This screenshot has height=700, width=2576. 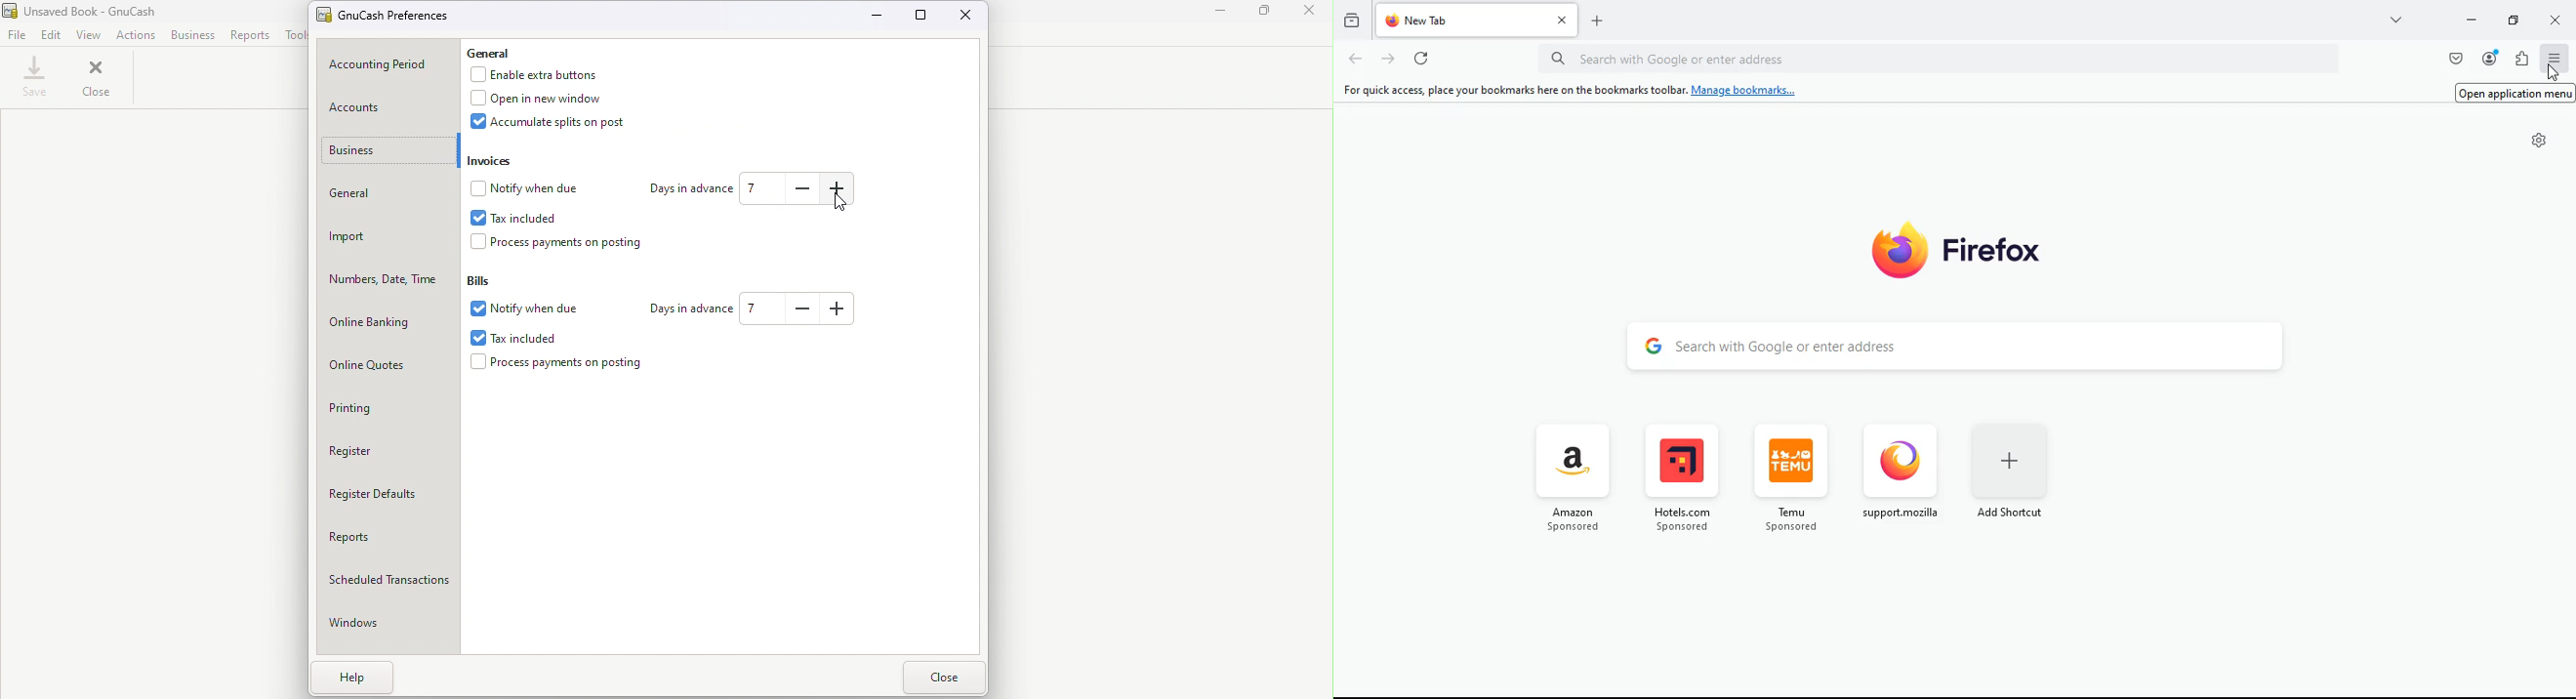 I want to click on close tab, so click(x=1563, y=18).